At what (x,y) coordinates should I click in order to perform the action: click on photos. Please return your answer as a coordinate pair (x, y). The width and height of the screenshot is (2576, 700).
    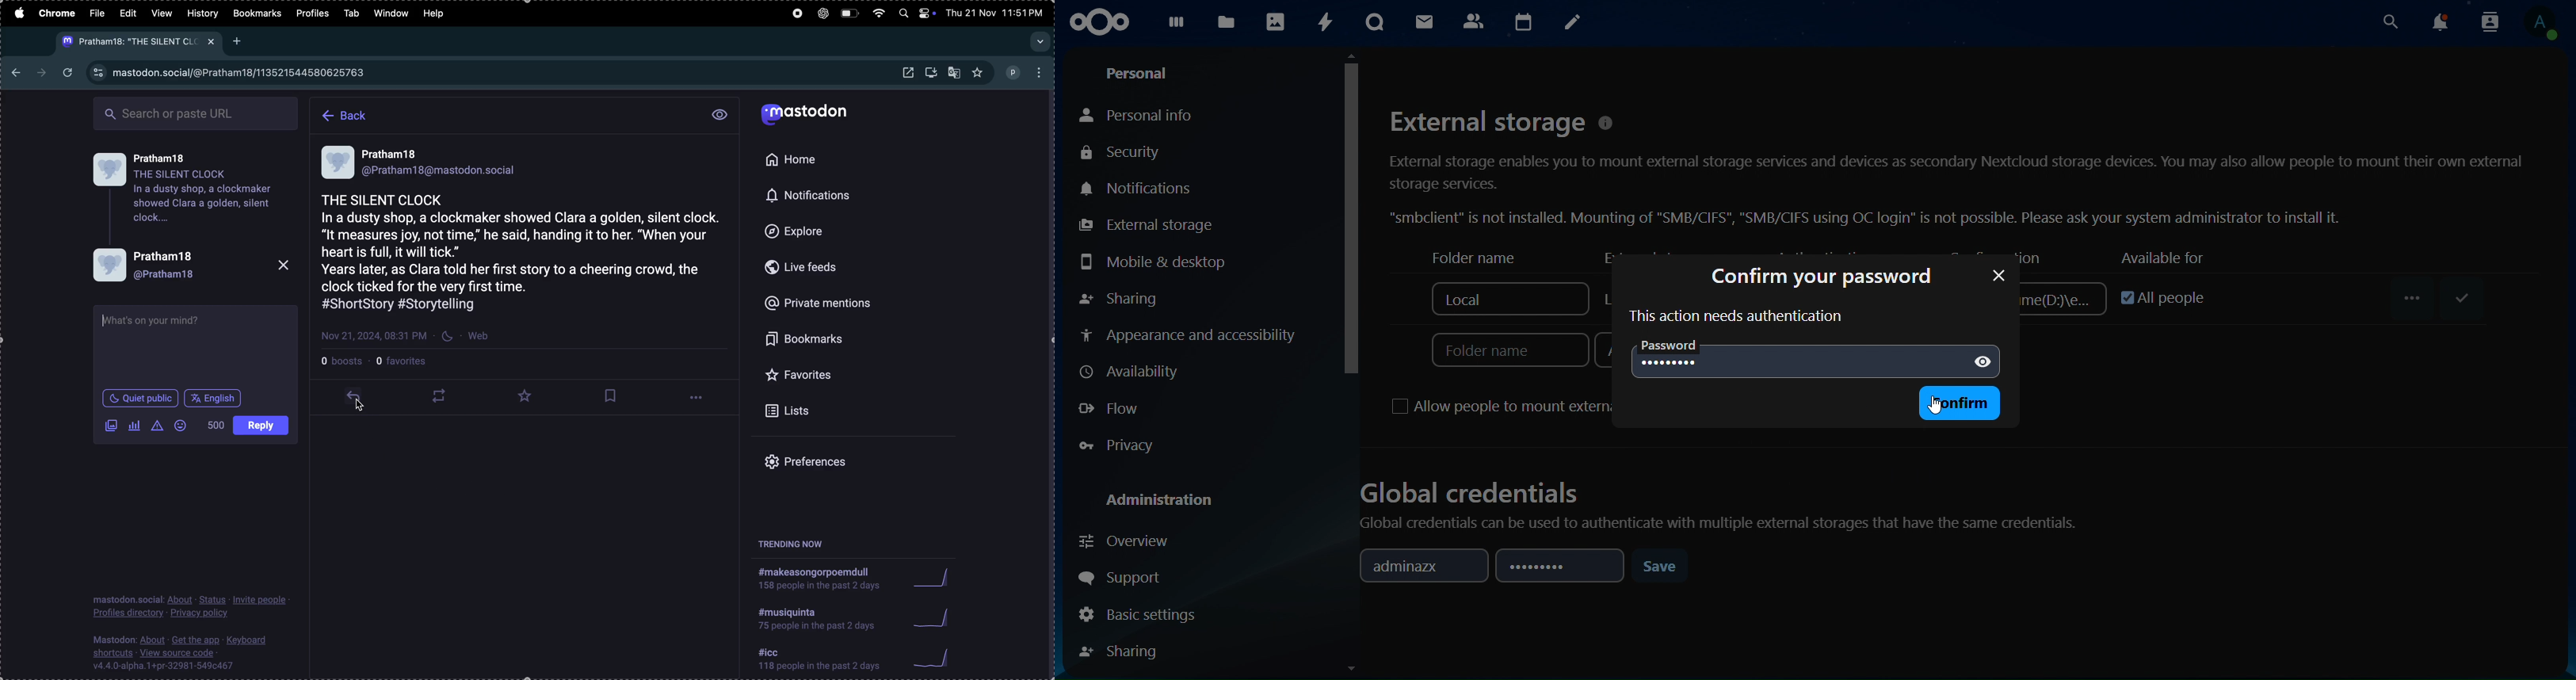
    Looking at the image, I should click on (1277, 22).